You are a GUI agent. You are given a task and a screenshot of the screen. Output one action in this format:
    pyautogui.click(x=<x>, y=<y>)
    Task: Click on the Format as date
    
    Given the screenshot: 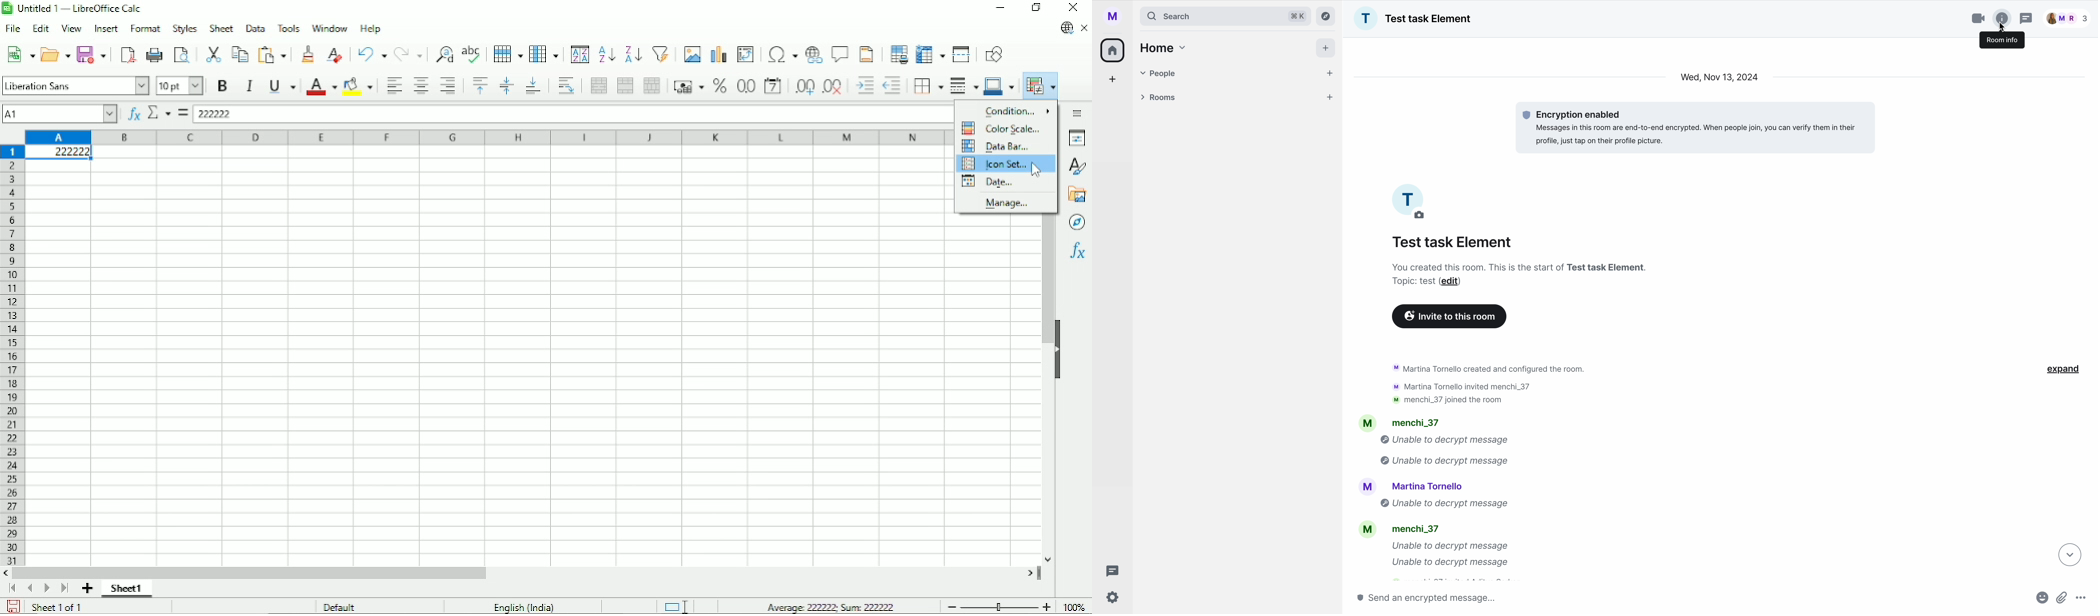 What is the action you would take?
    pyautogui.click(x=772, y=86)
    